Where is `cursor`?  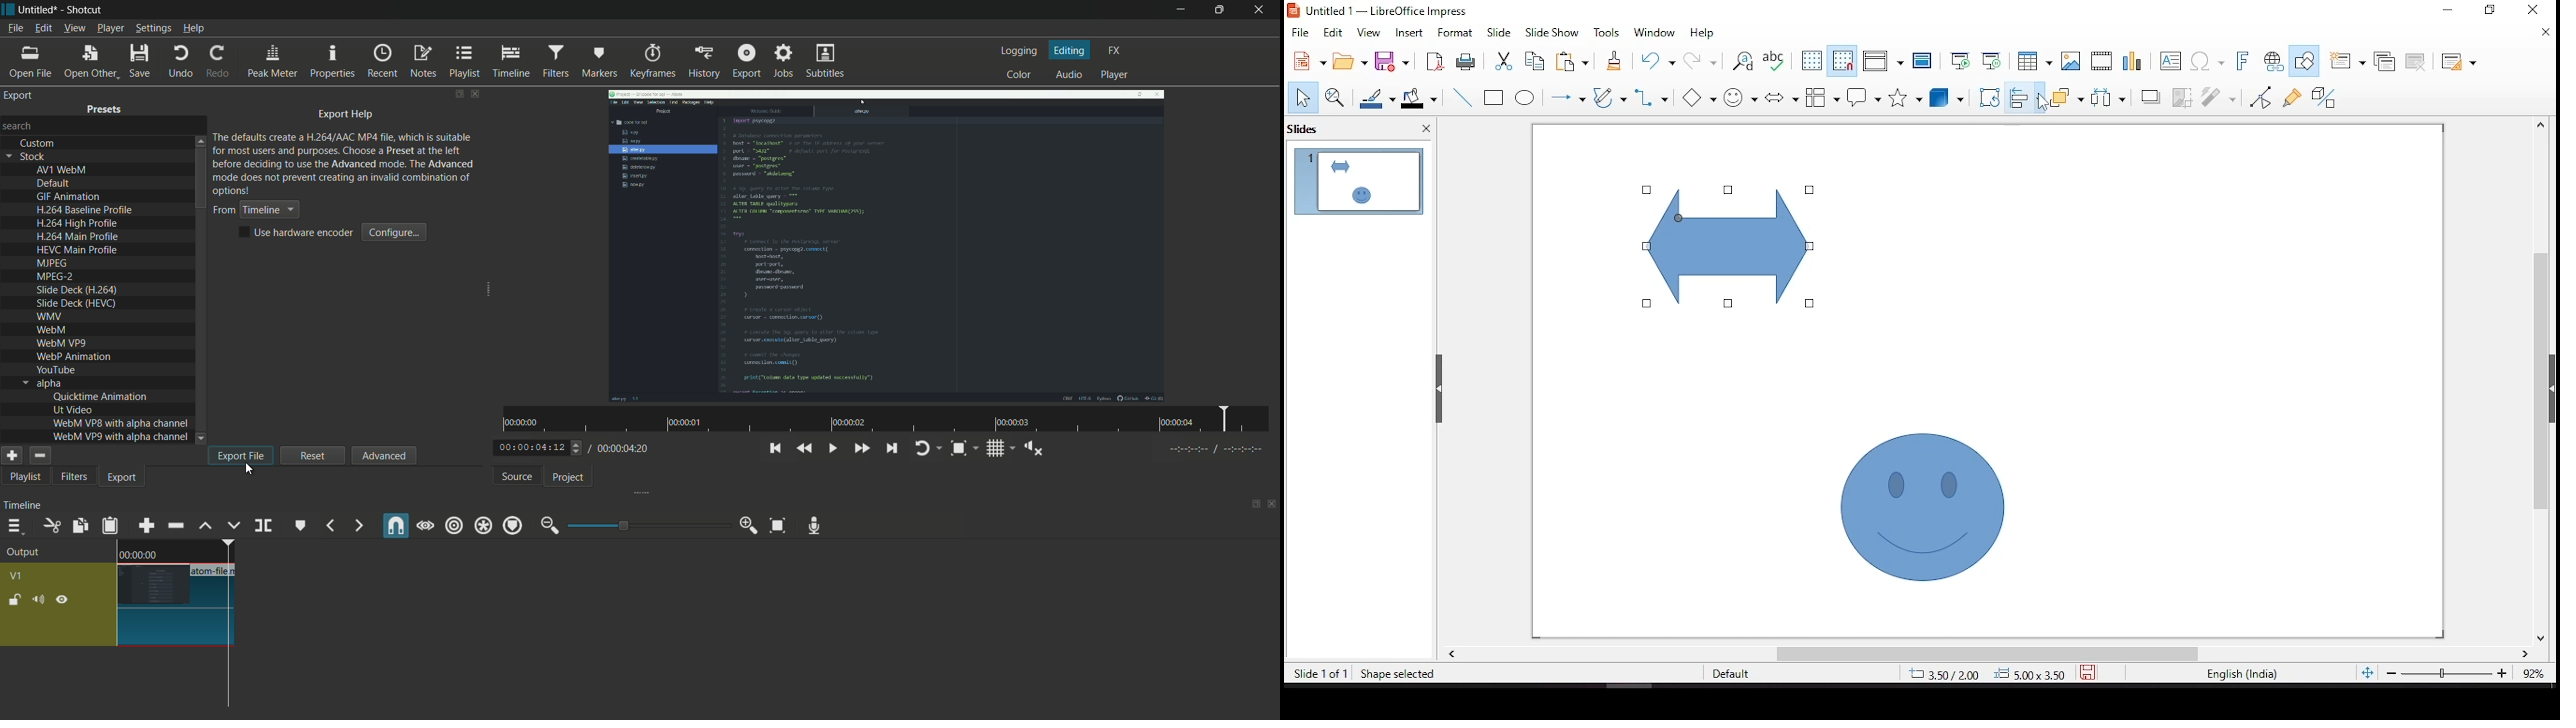
cursor is located at coordinates (250, 471).